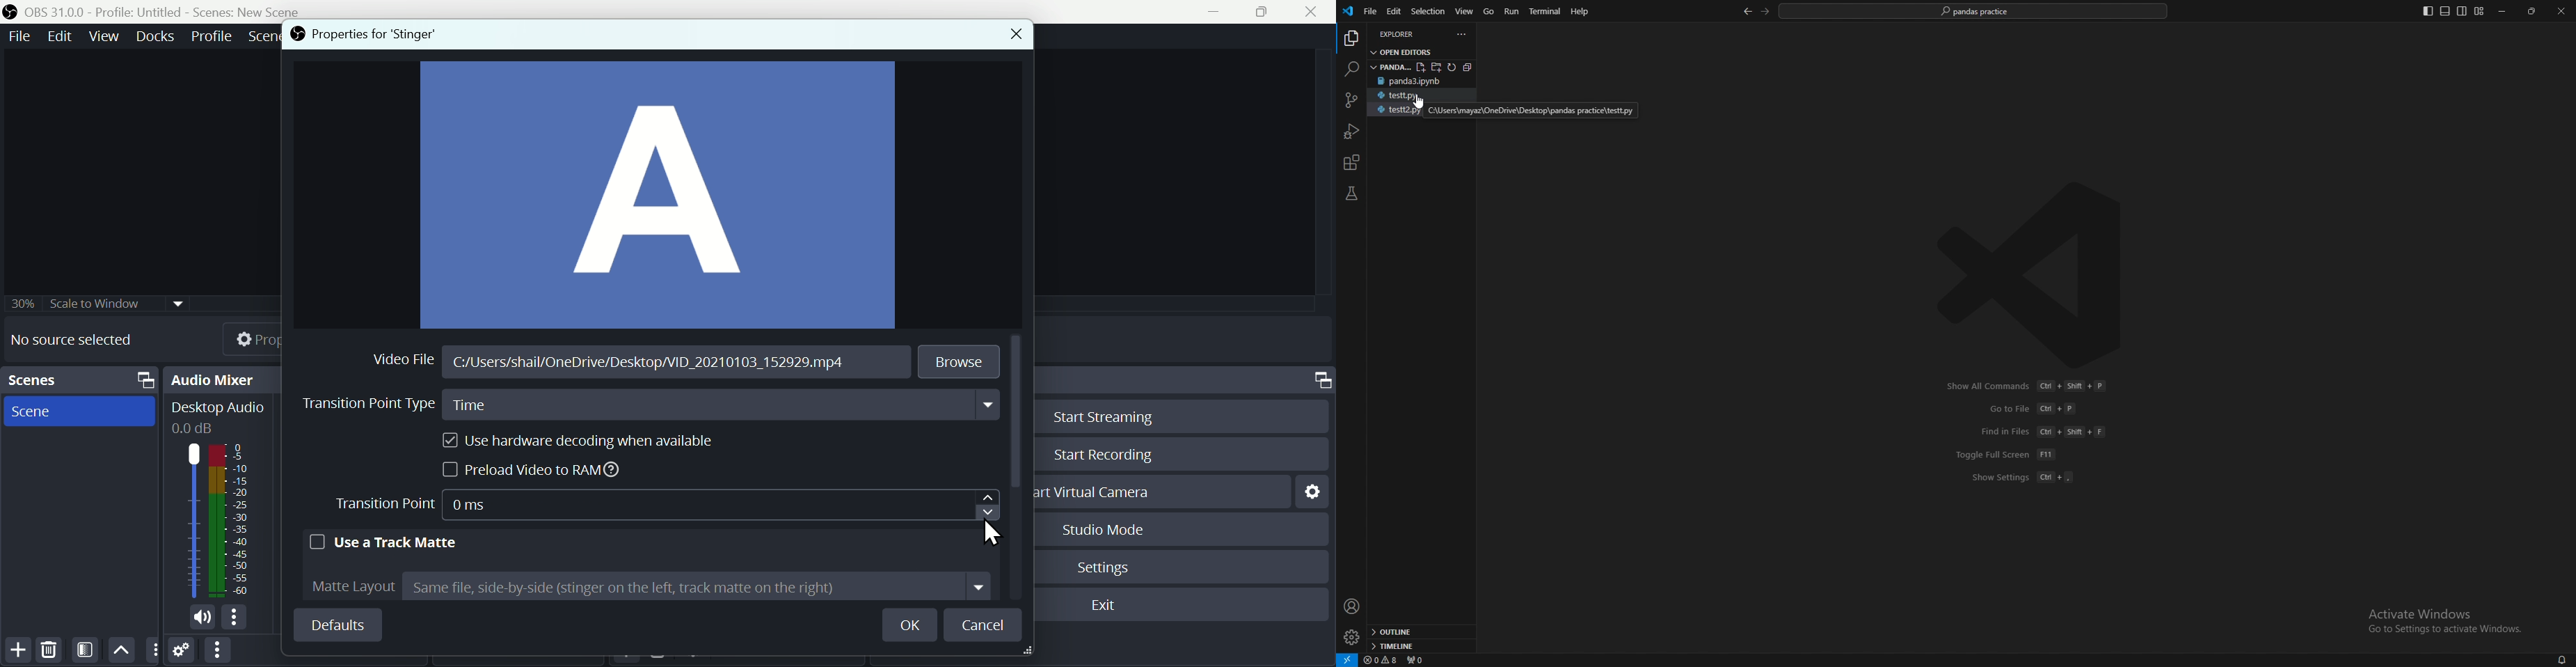 The image size is (2576, 672). What do you see at coordinates (2561, 11) in the screenshot?
I see `close` at bounding box center [2561, 11].